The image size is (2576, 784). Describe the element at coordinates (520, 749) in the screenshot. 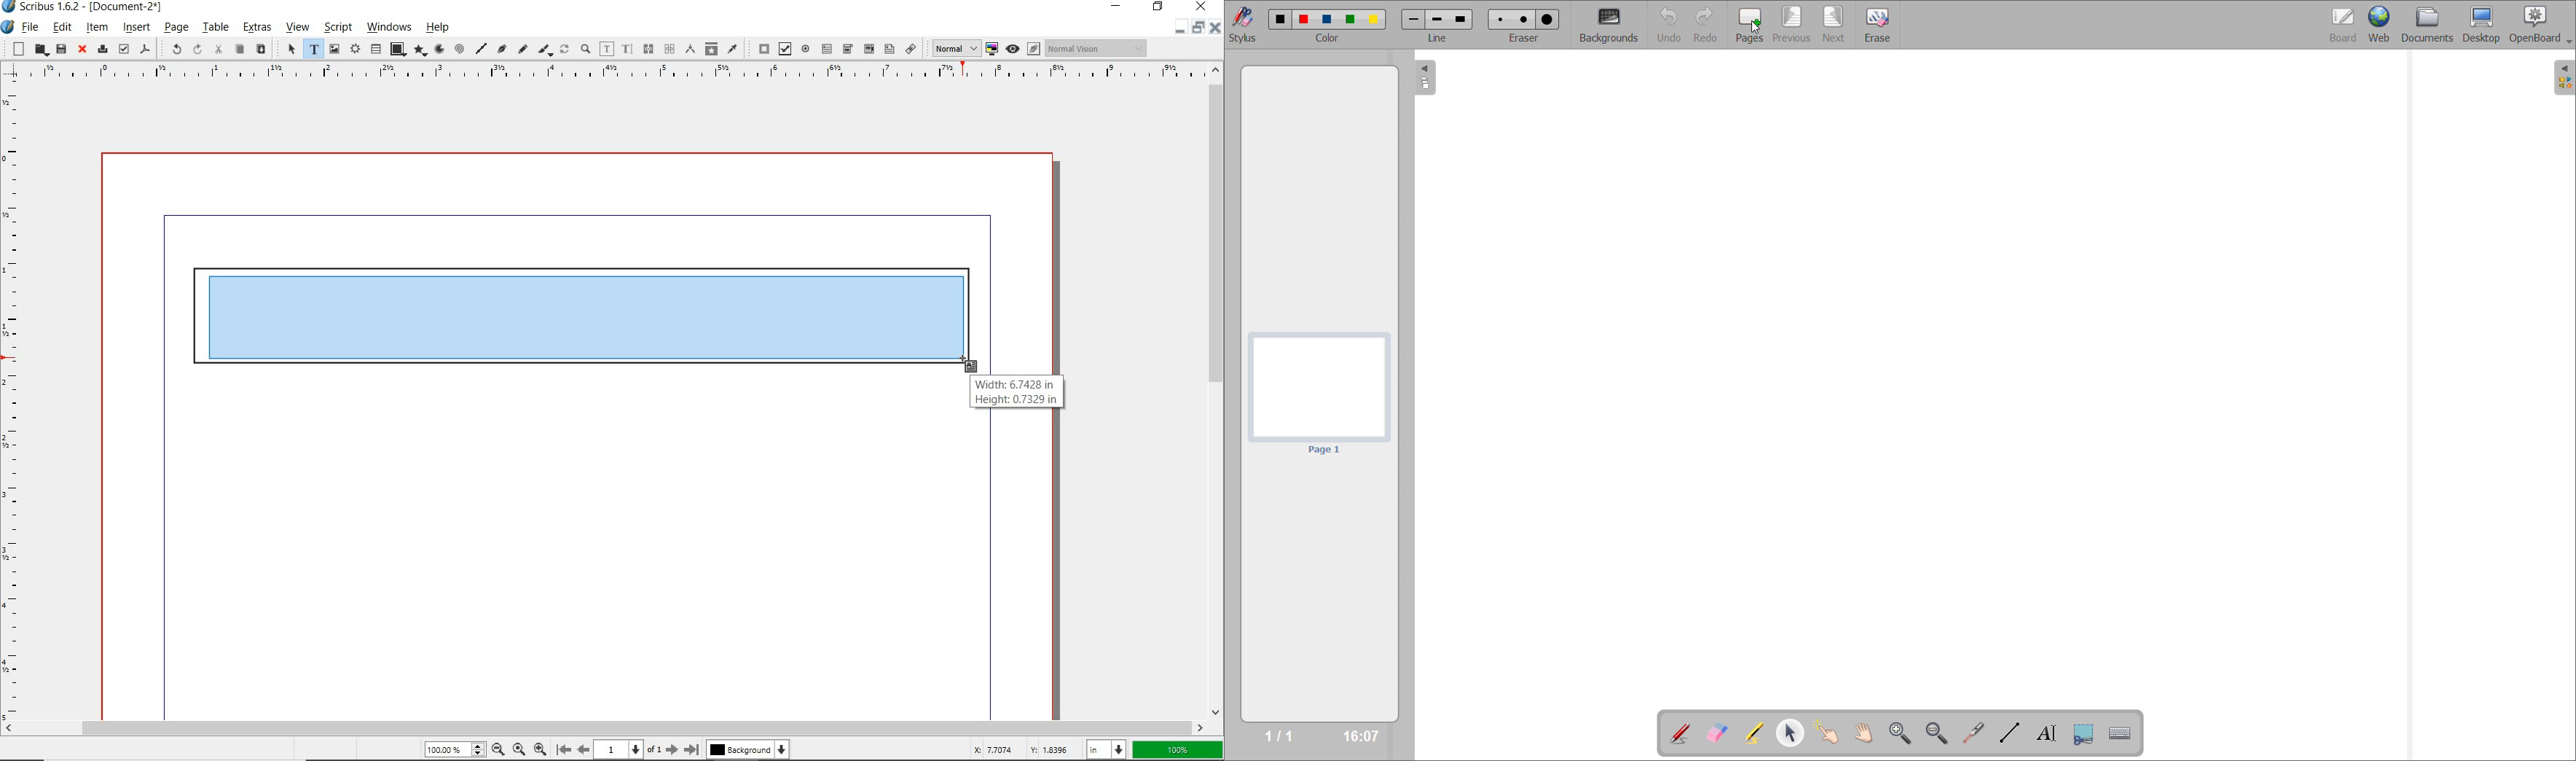

I see `zoom to` at that location.